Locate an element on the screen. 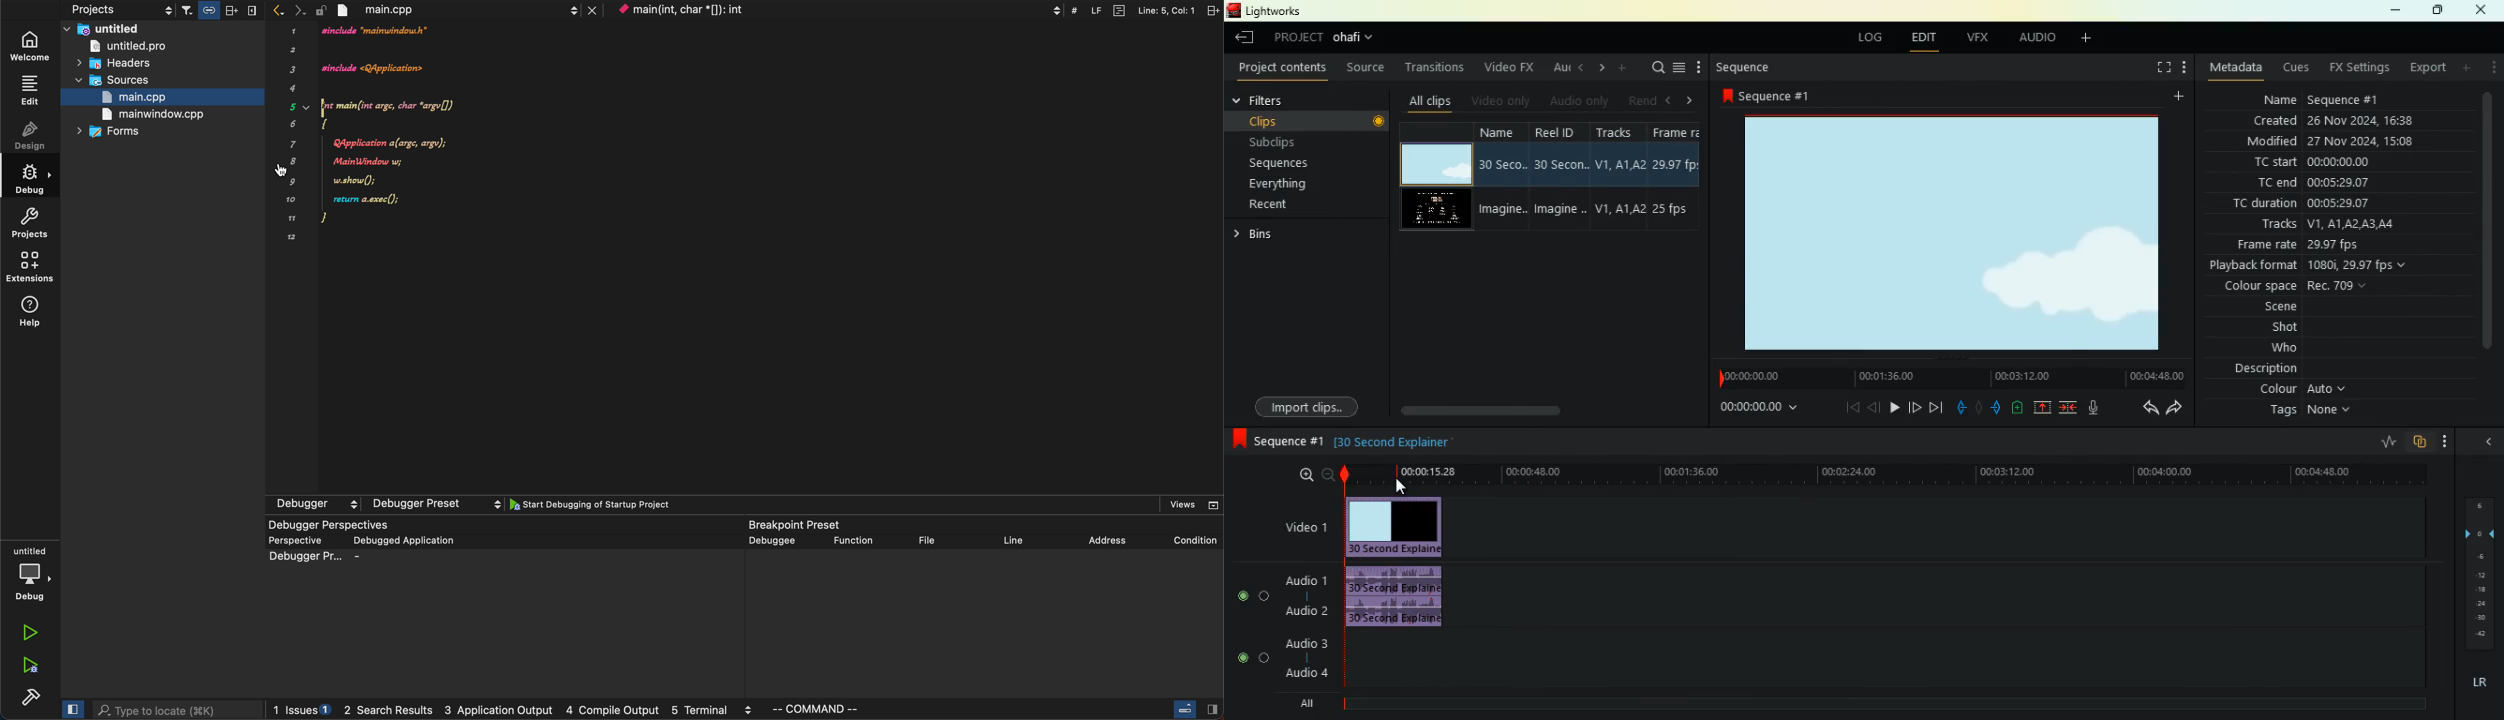 This screenshot has height=728, width=2520. projects is located at coordinates (33, 222).